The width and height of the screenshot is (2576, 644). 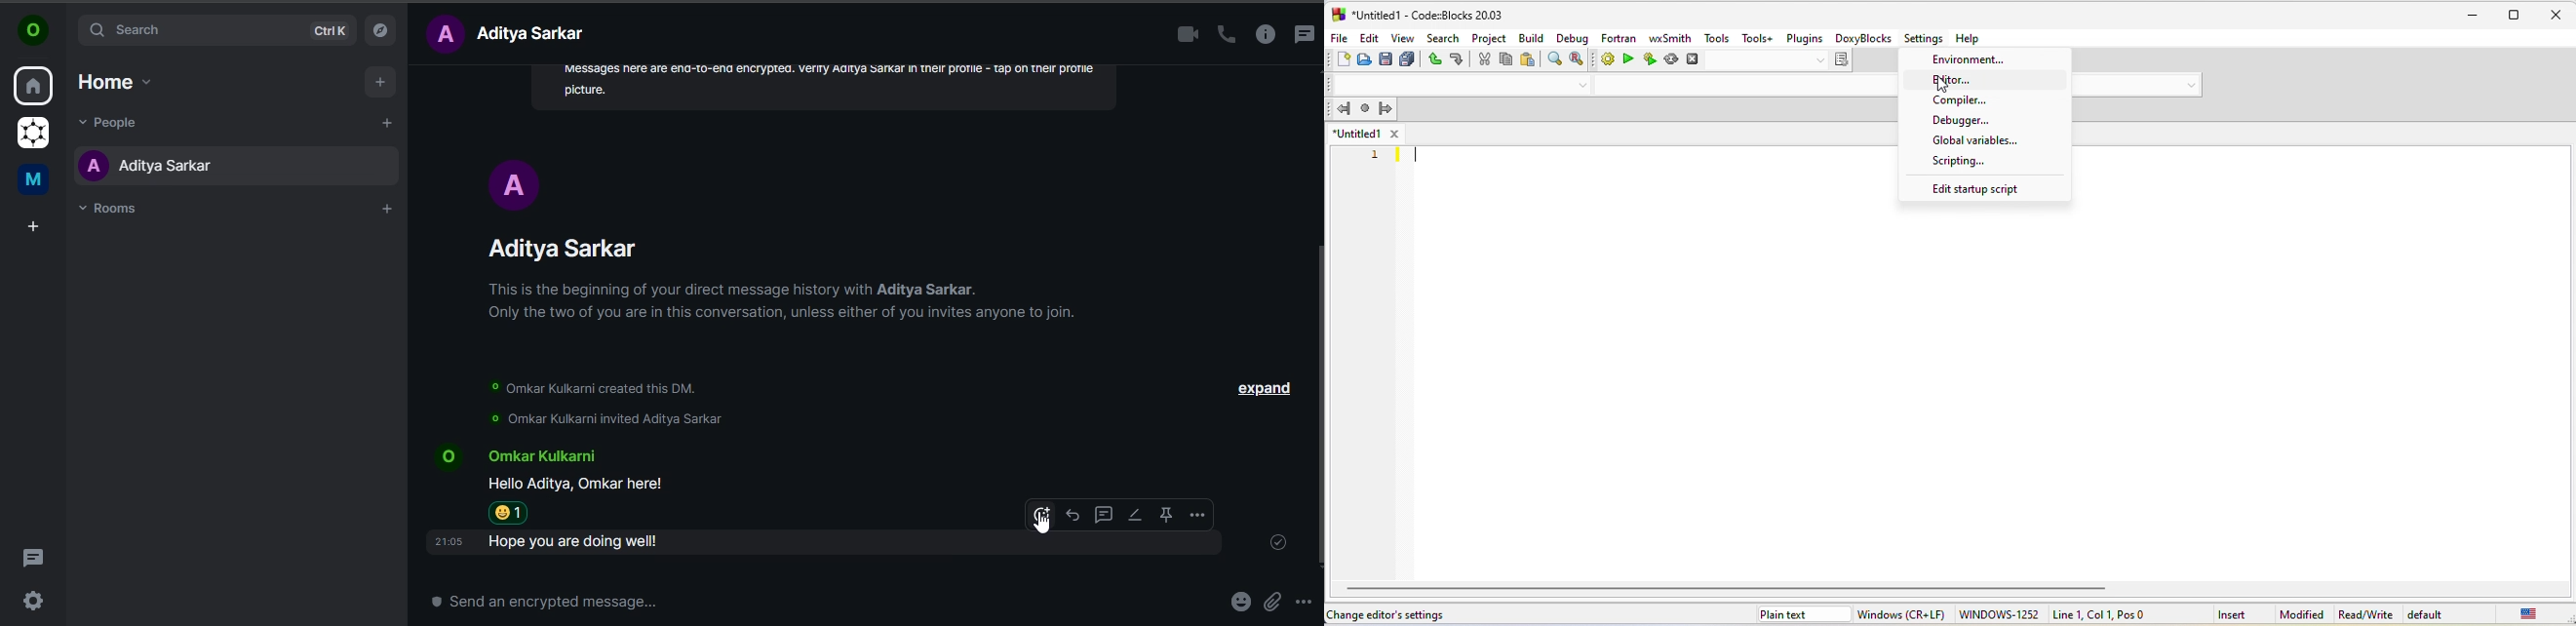 What do you see at coordinates (1305, 603) in the screenshot?
I see `more options` at bounding box center [1305, 603].